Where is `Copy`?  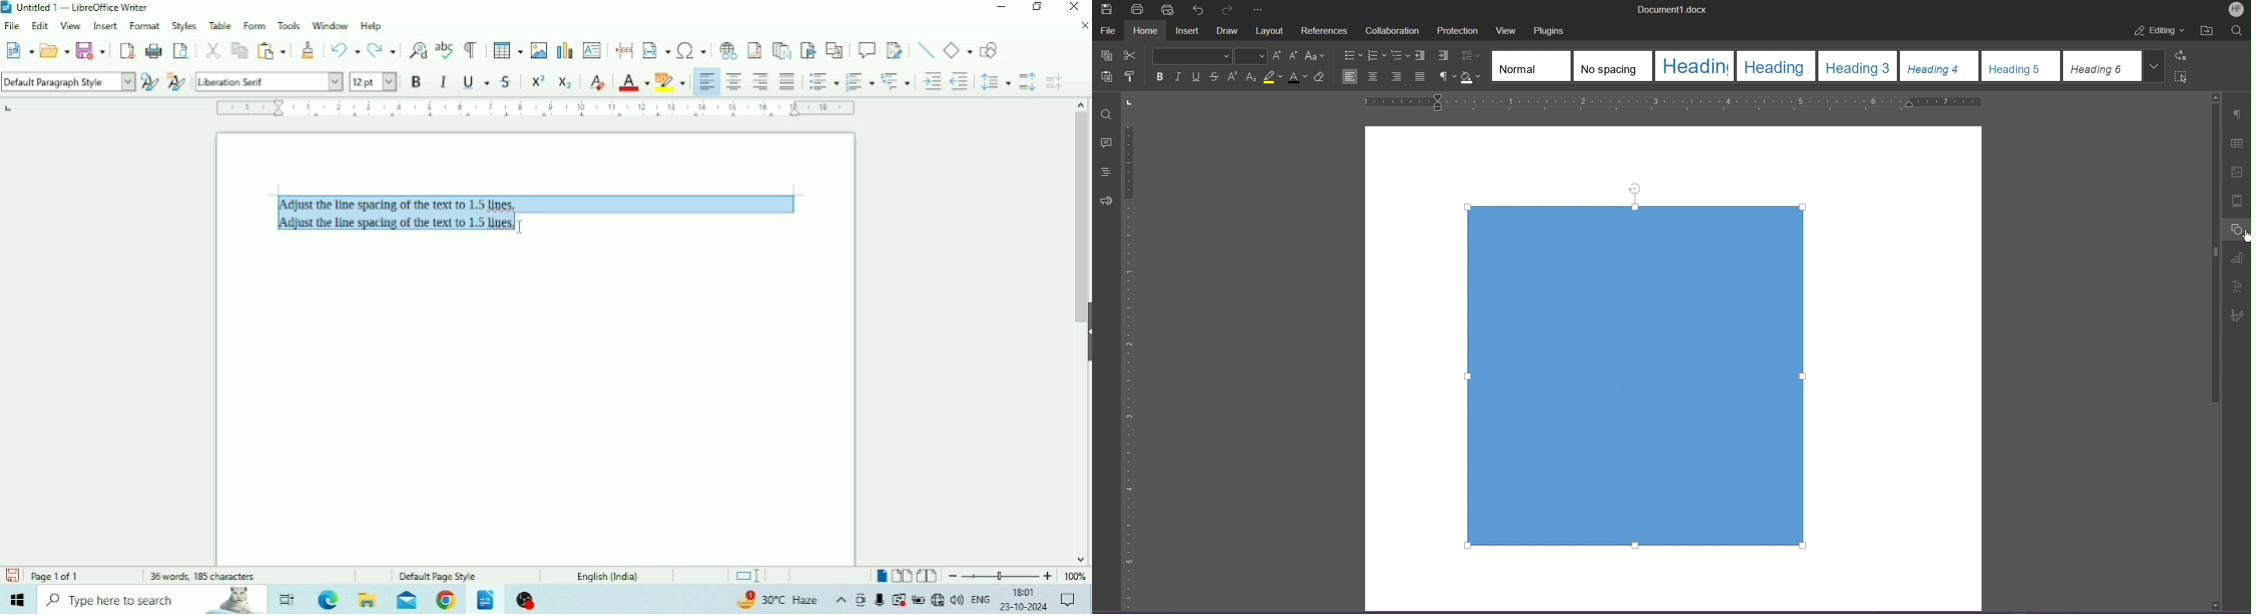
Copy is located at coordinates (1106, 56).